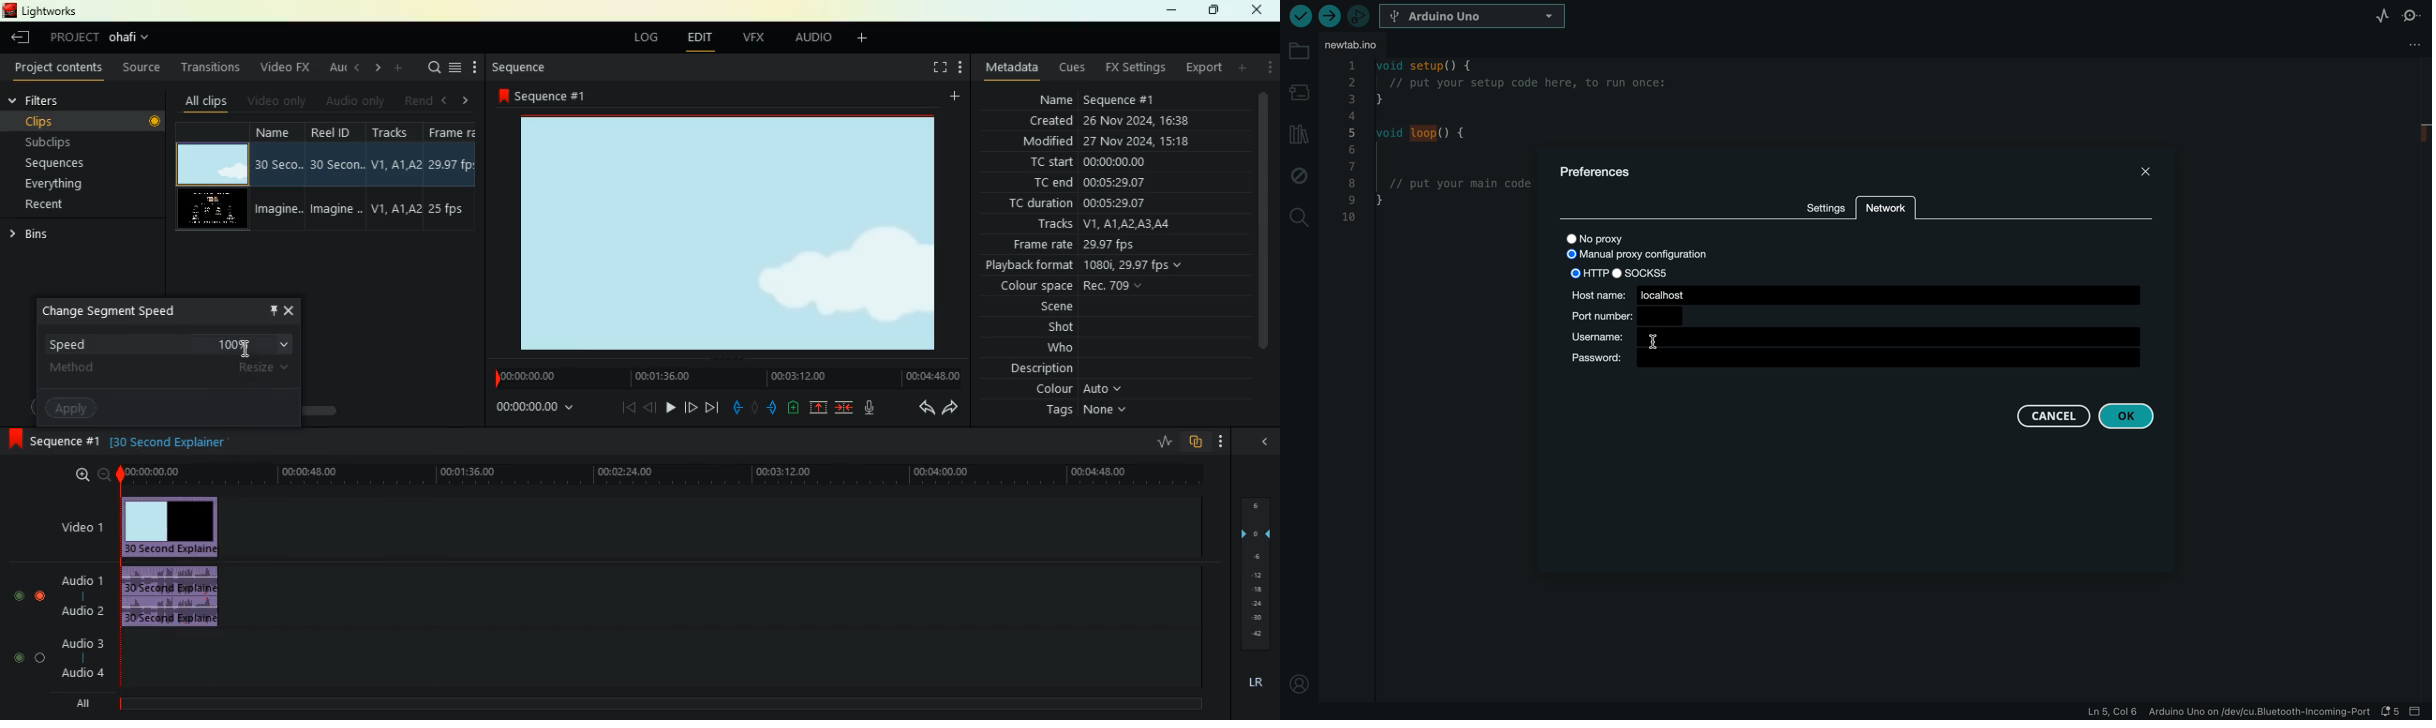 The image size is (2436, 728). Describe the element at coordinates (774, 408) in the screenshot. I see `push` at that location.